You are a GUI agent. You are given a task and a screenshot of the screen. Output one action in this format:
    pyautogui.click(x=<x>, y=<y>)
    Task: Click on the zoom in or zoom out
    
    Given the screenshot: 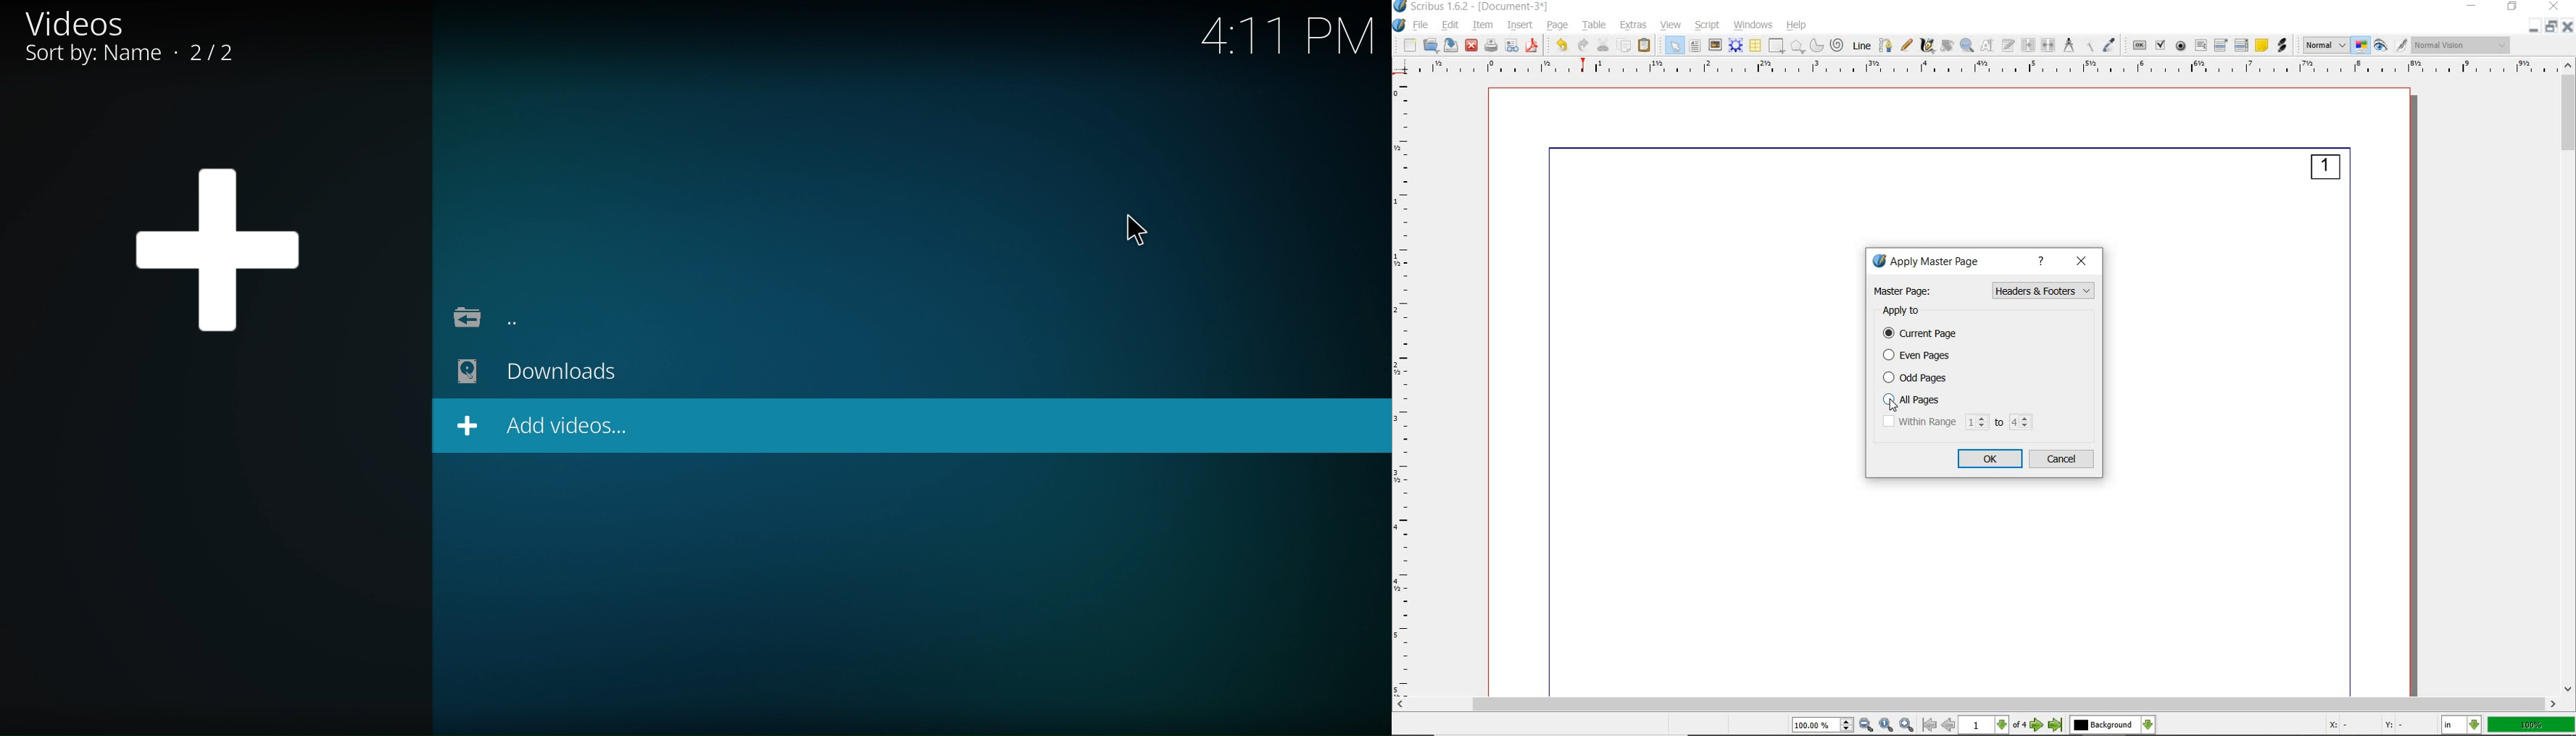 What is the action you would take?
    pyautogui.click(x=1967, y=45)
    